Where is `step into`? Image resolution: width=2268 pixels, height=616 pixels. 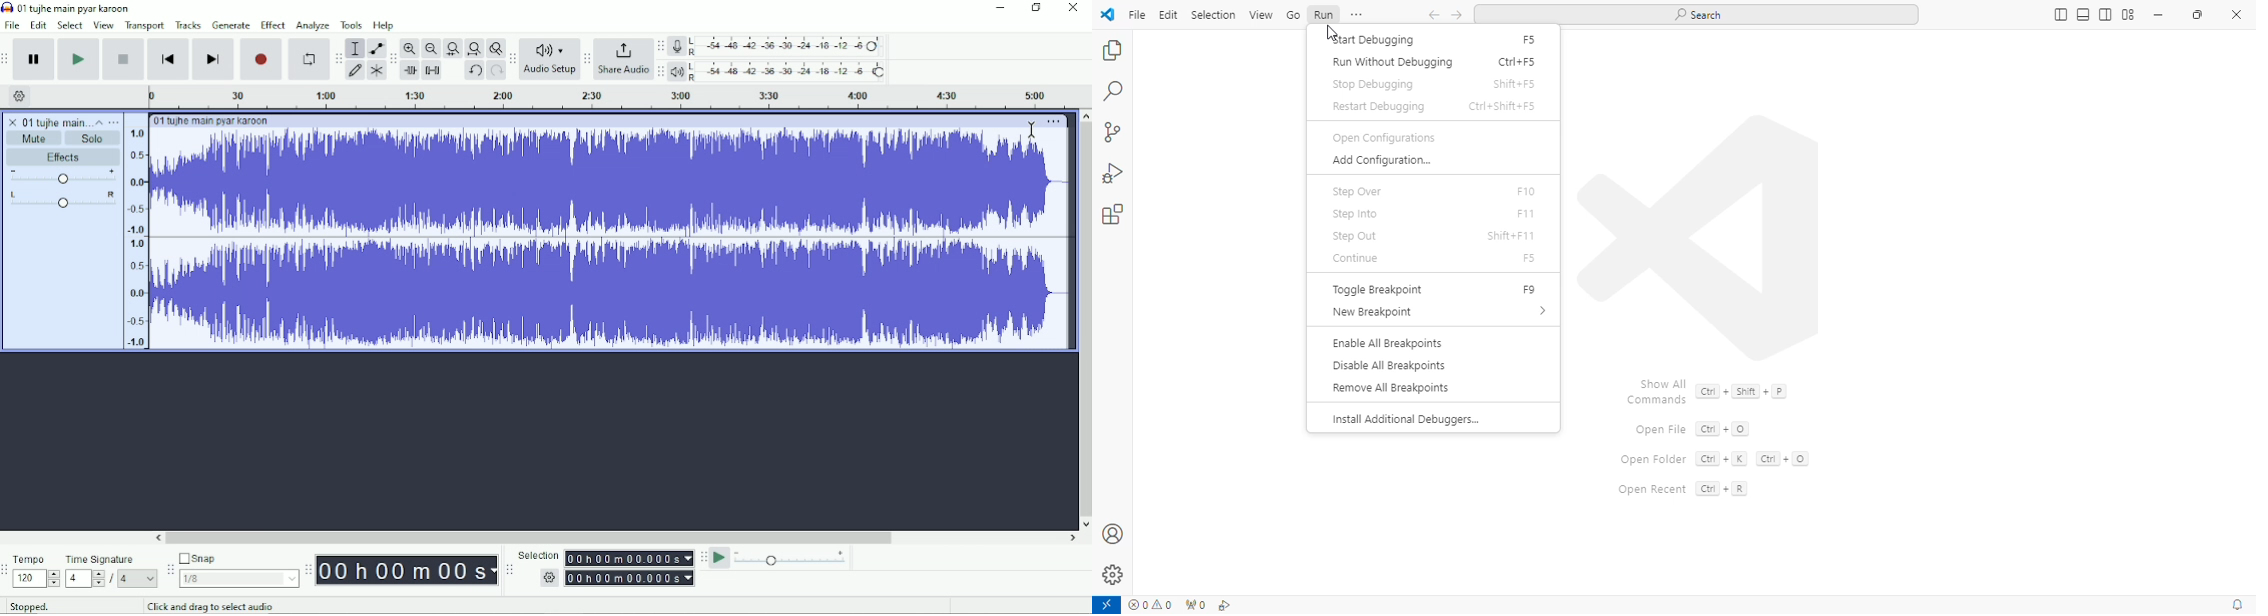
step into is located at coordinates (1356, 214).